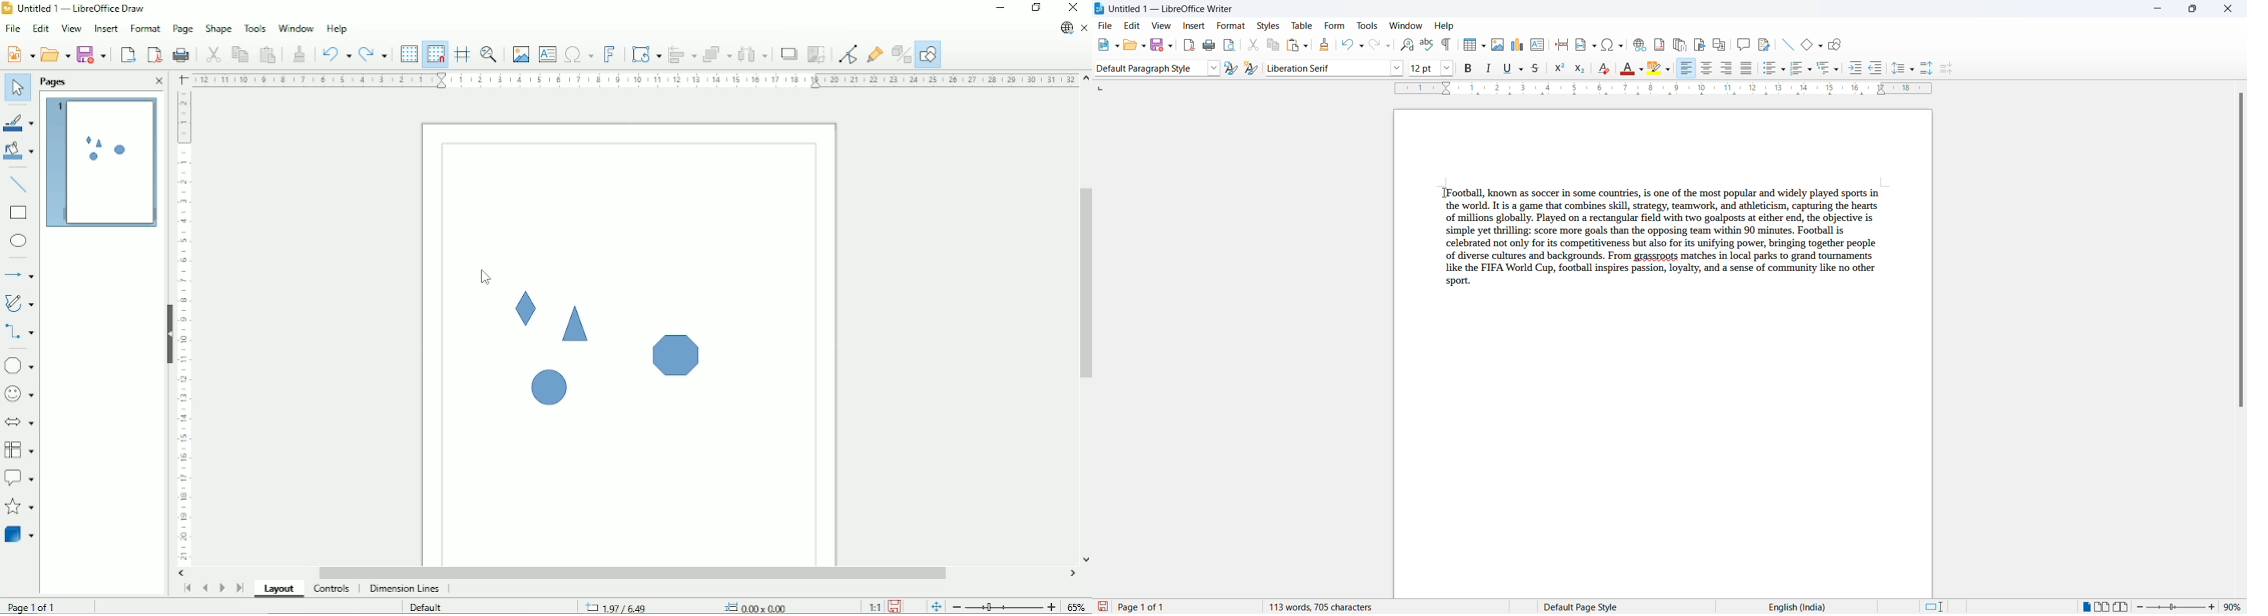 The height and width of the screenshot is (616, 2268). I want to click on table, so click(1302, 25).